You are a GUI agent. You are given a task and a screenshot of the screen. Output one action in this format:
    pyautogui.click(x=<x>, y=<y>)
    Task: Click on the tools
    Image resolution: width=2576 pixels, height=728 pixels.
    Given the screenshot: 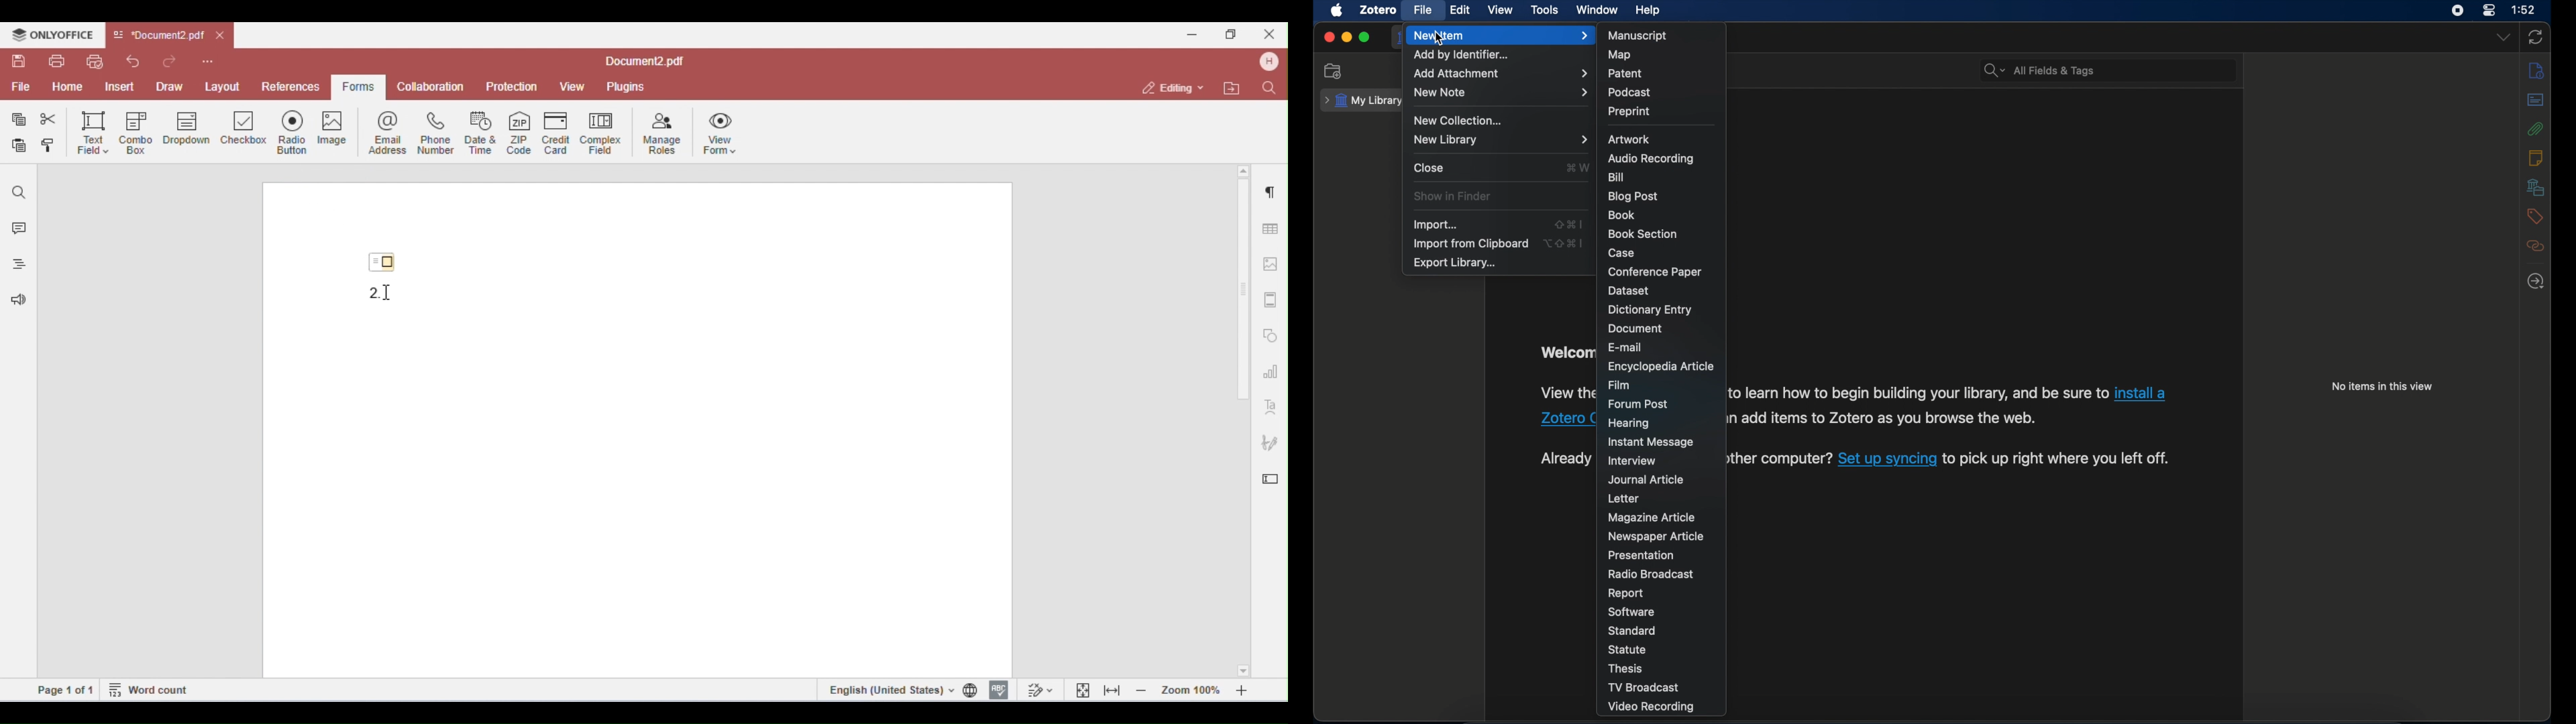 What is the action you would take?
    pyautogui.click(x=1544, y=9)
    